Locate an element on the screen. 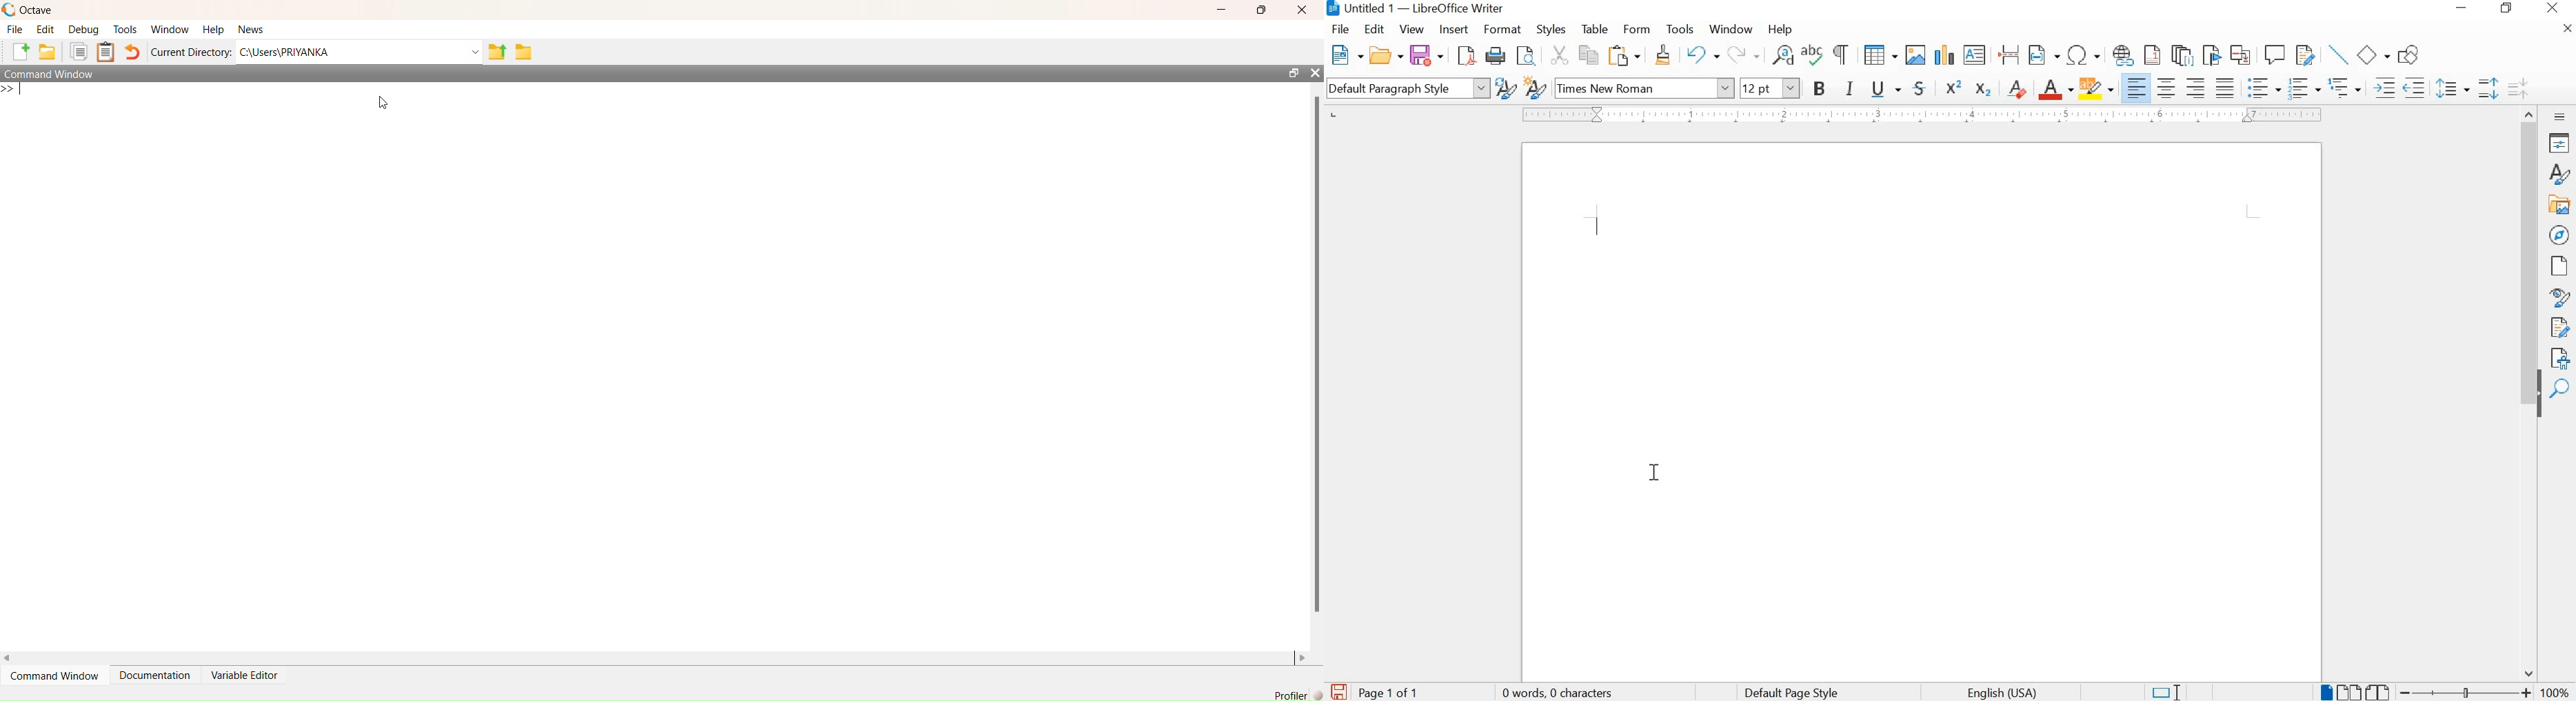 The height and width of the screenshot is (728, 2576). INSERT IMAGE is located at coordinates (1914, 55).